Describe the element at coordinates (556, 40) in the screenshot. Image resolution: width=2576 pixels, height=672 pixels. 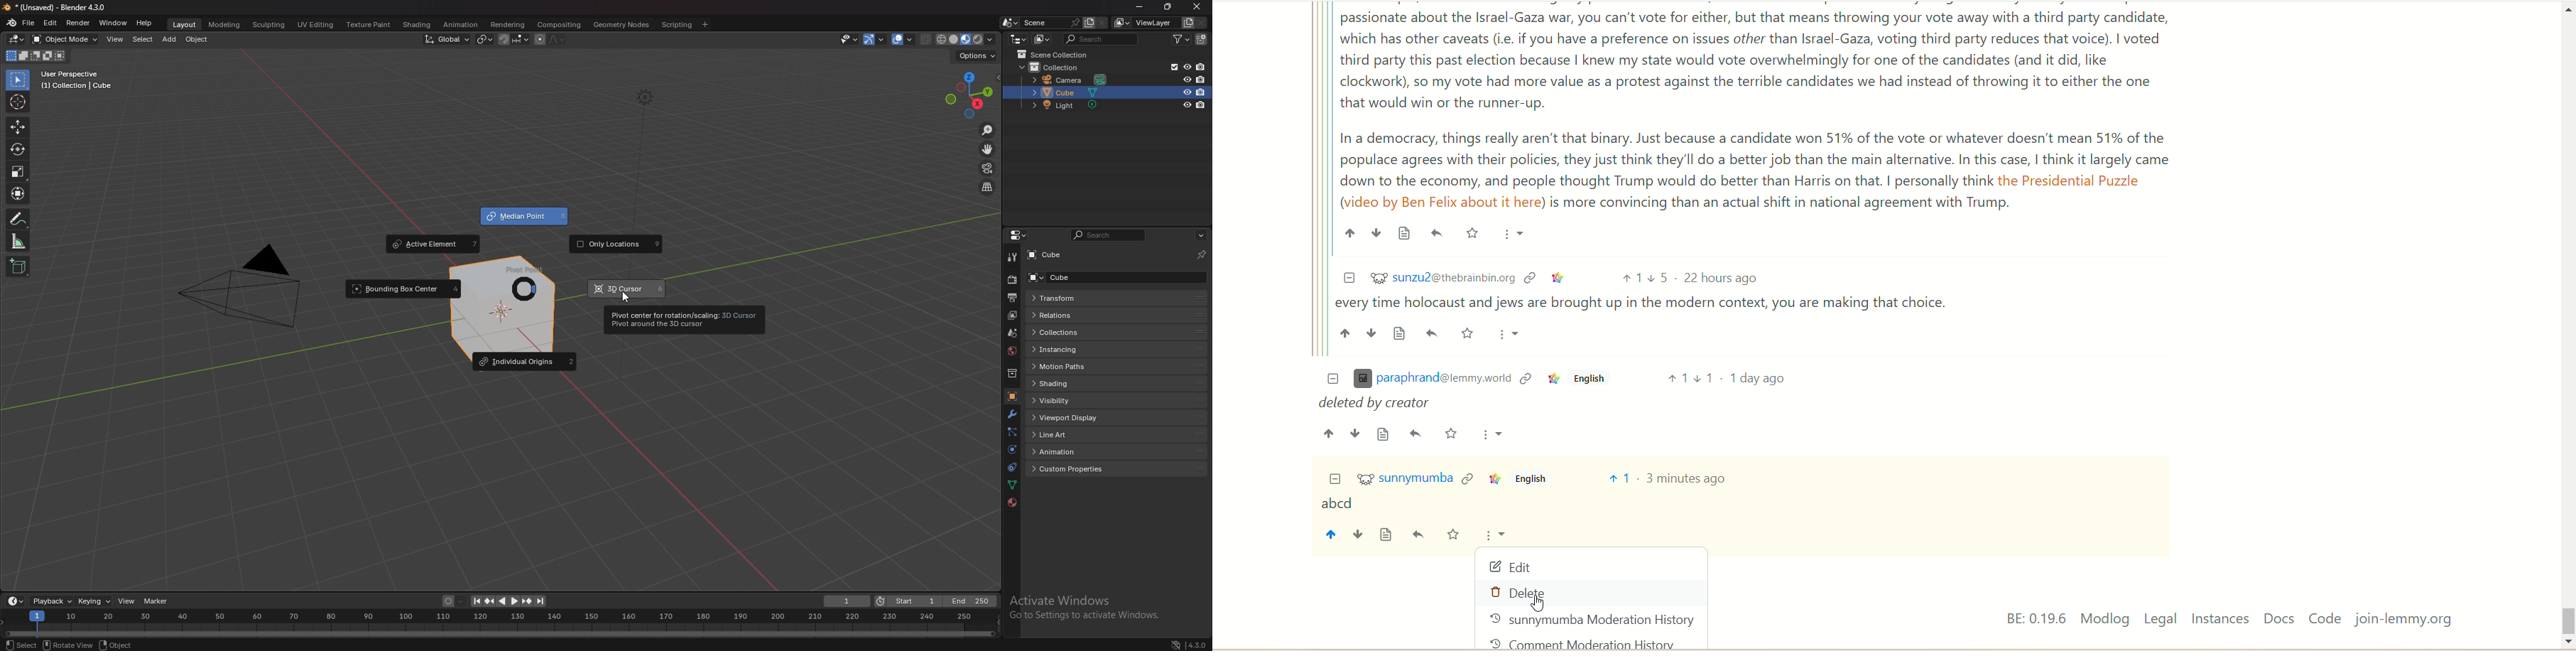
I see `proportional editing fall off` at that location.